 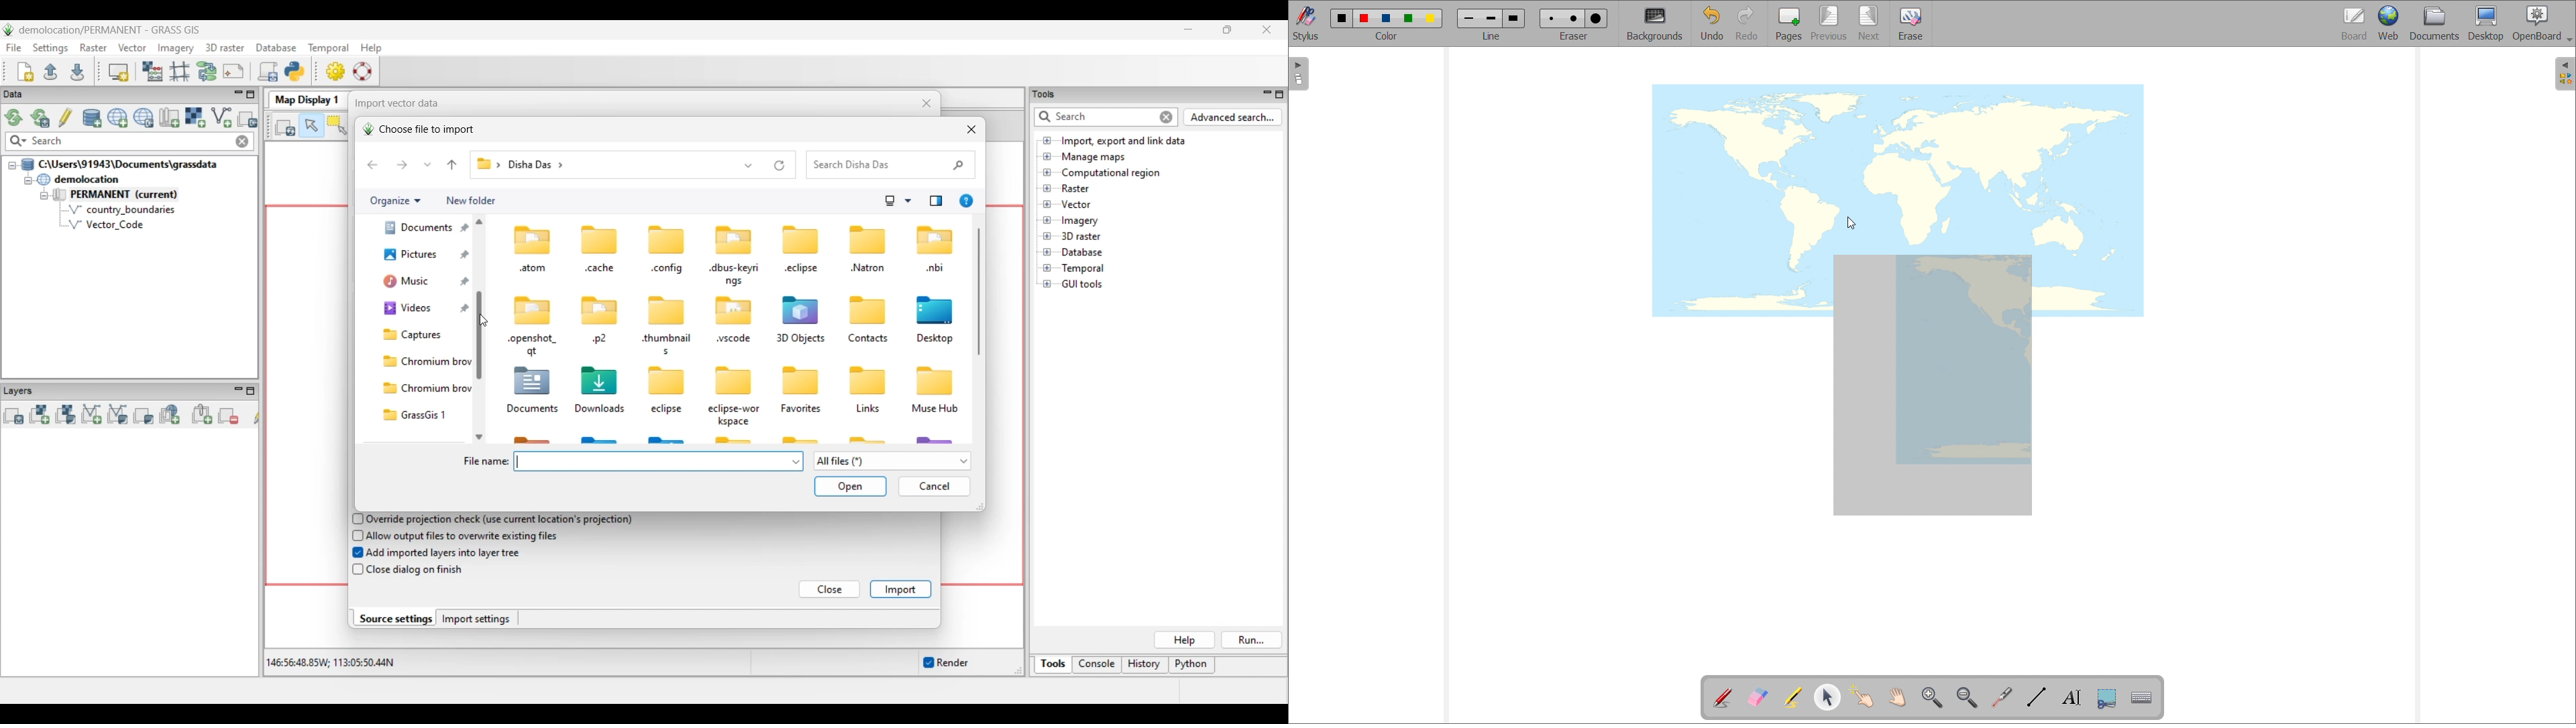 What do you see at coordinates (1491, 36) in the screenshot?
I see `line` at bounding box center [1491, 36].